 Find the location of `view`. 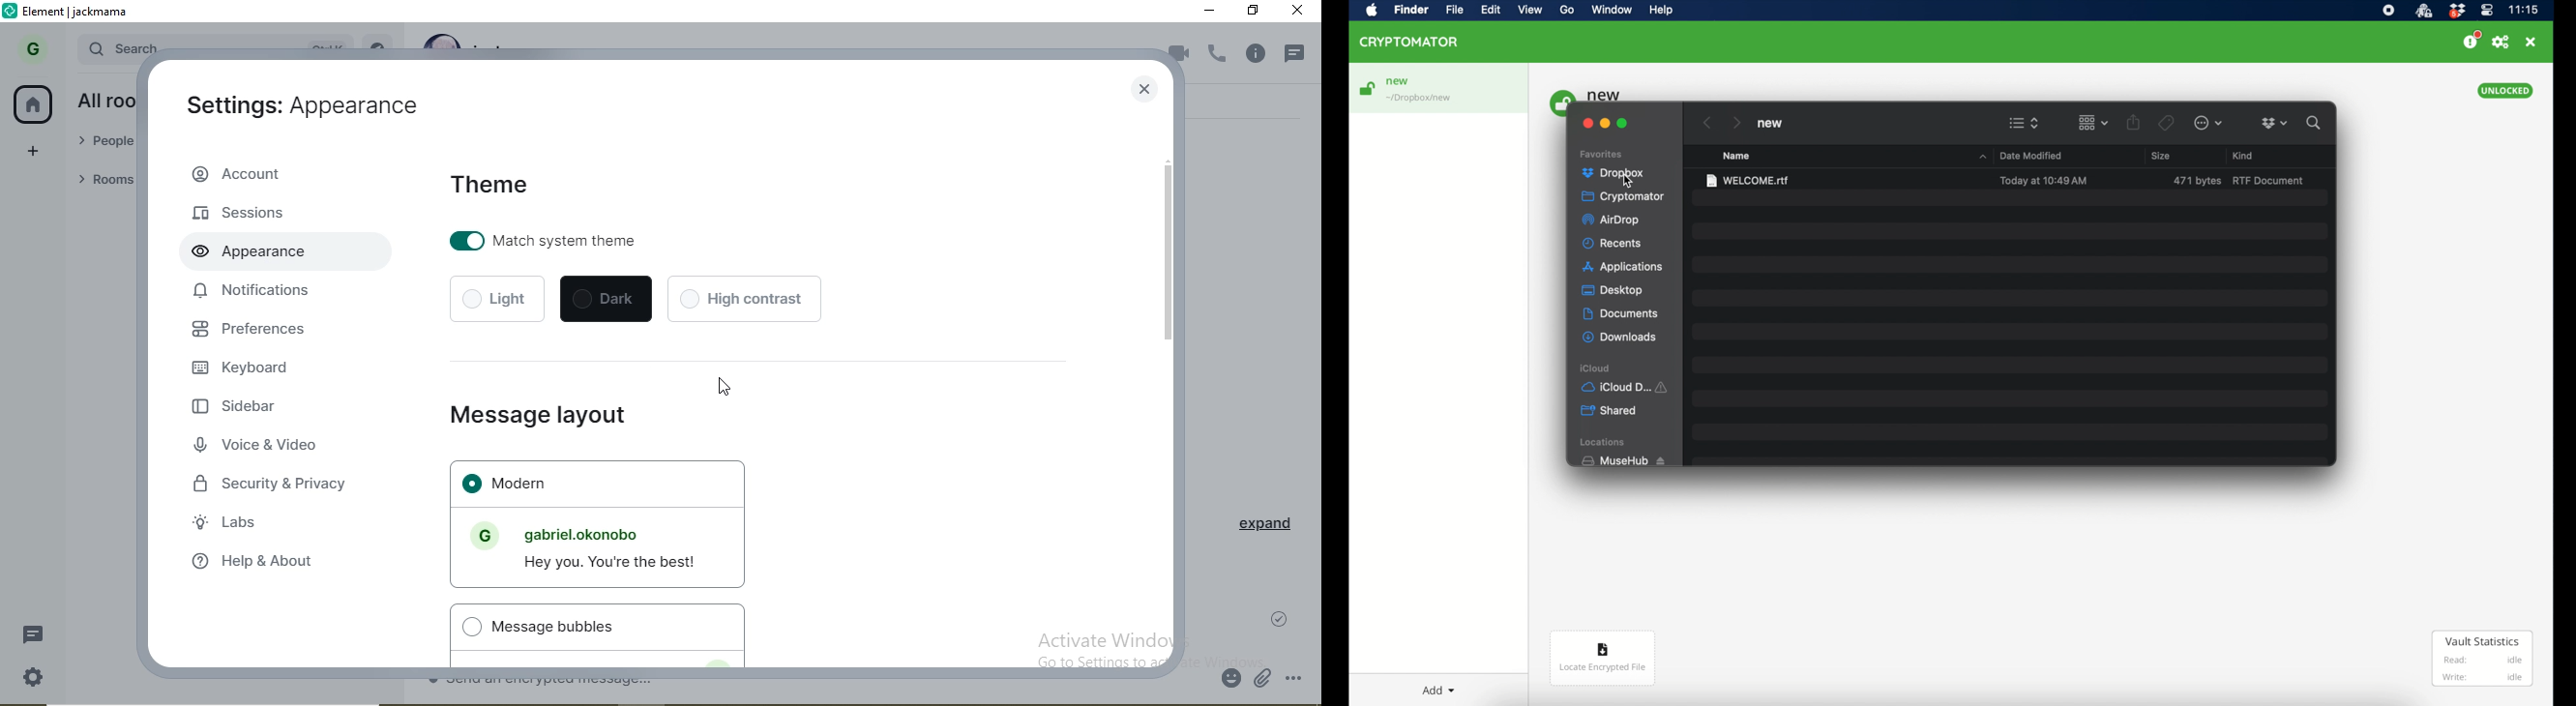

view is located at coordinates (1530, 10).